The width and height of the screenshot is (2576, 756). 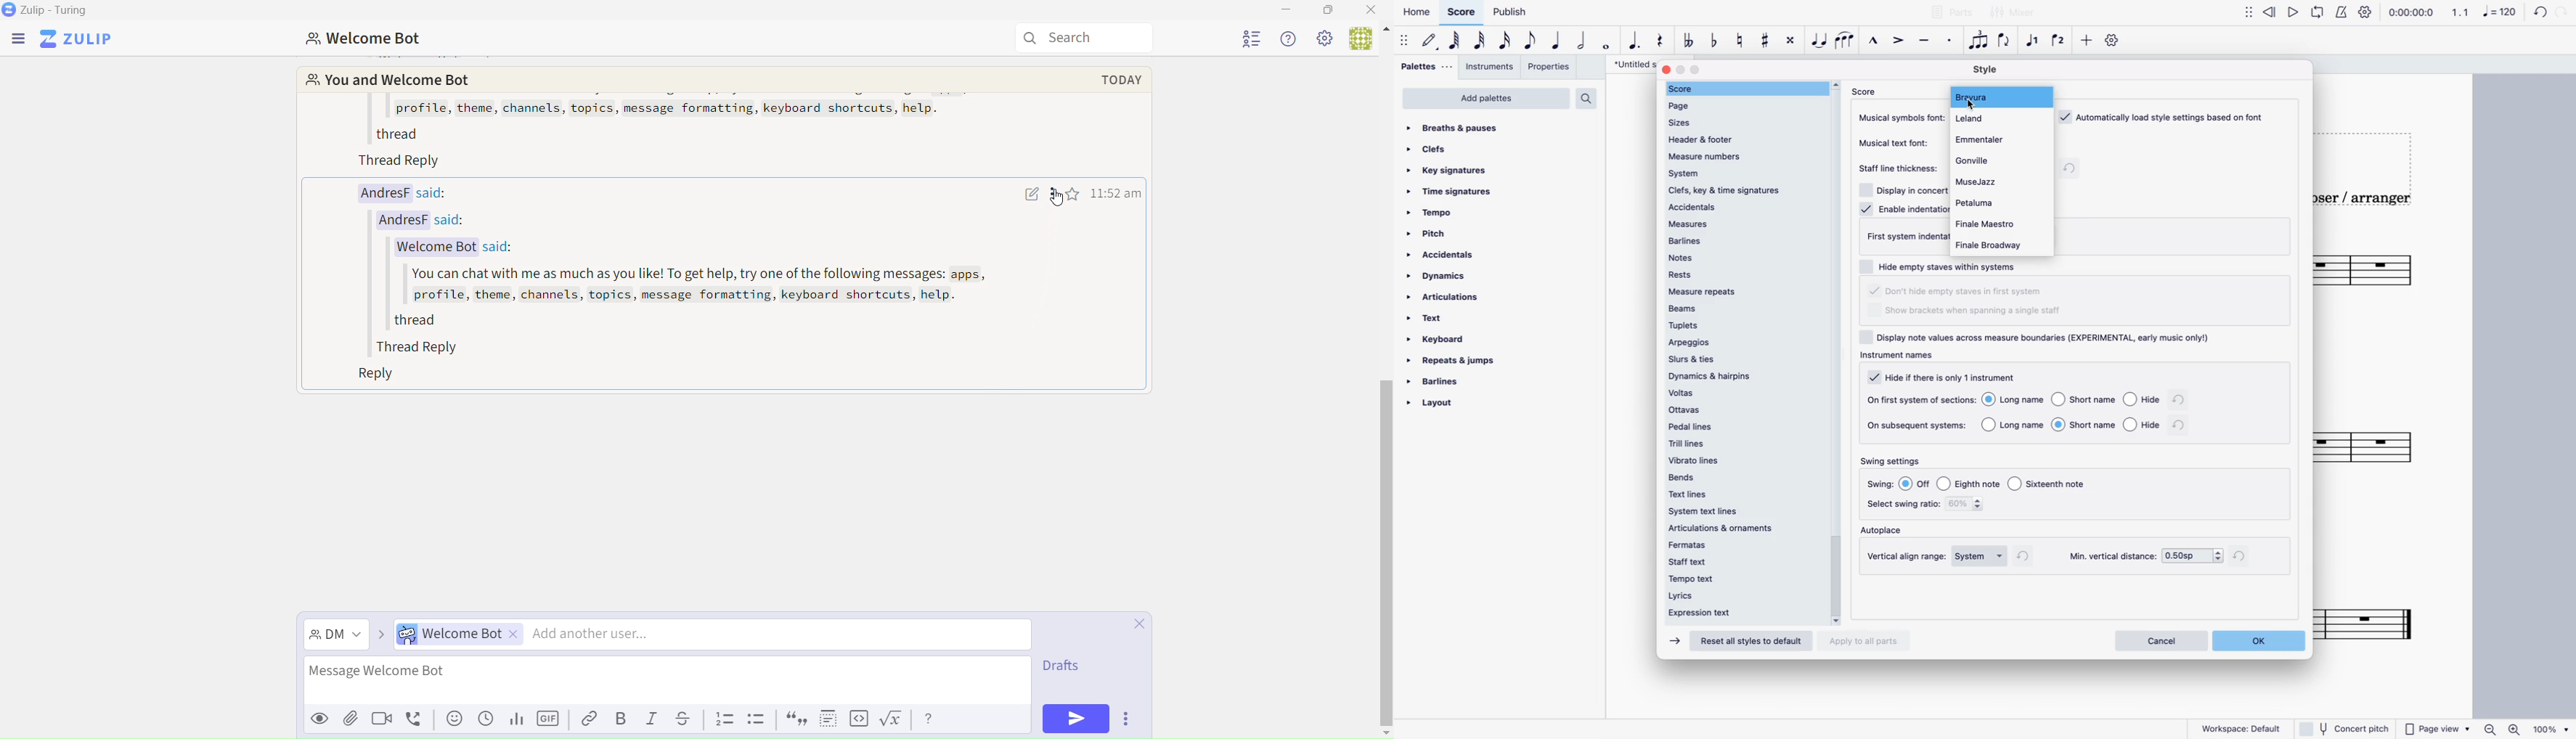 I want to click on arpeggios, so click(x=1743, y=342).